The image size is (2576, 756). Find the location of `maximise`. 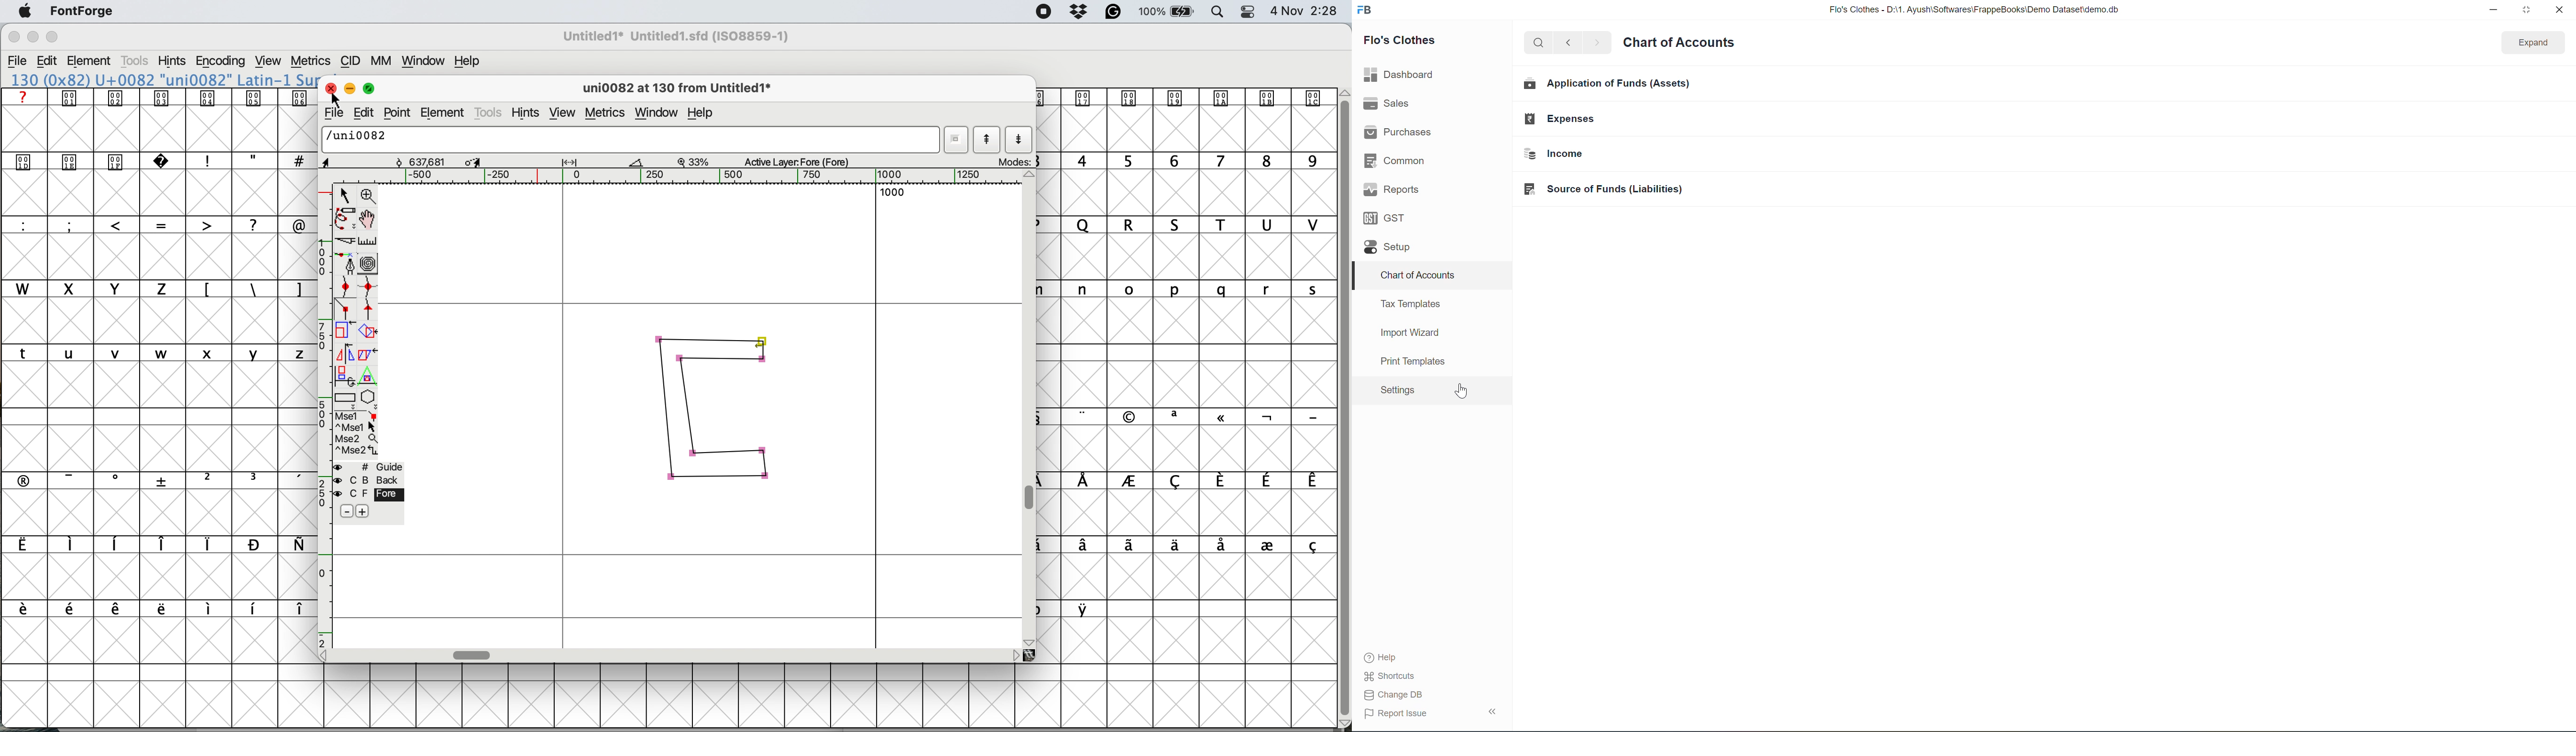

maximise is located at coordinates (371, 86).